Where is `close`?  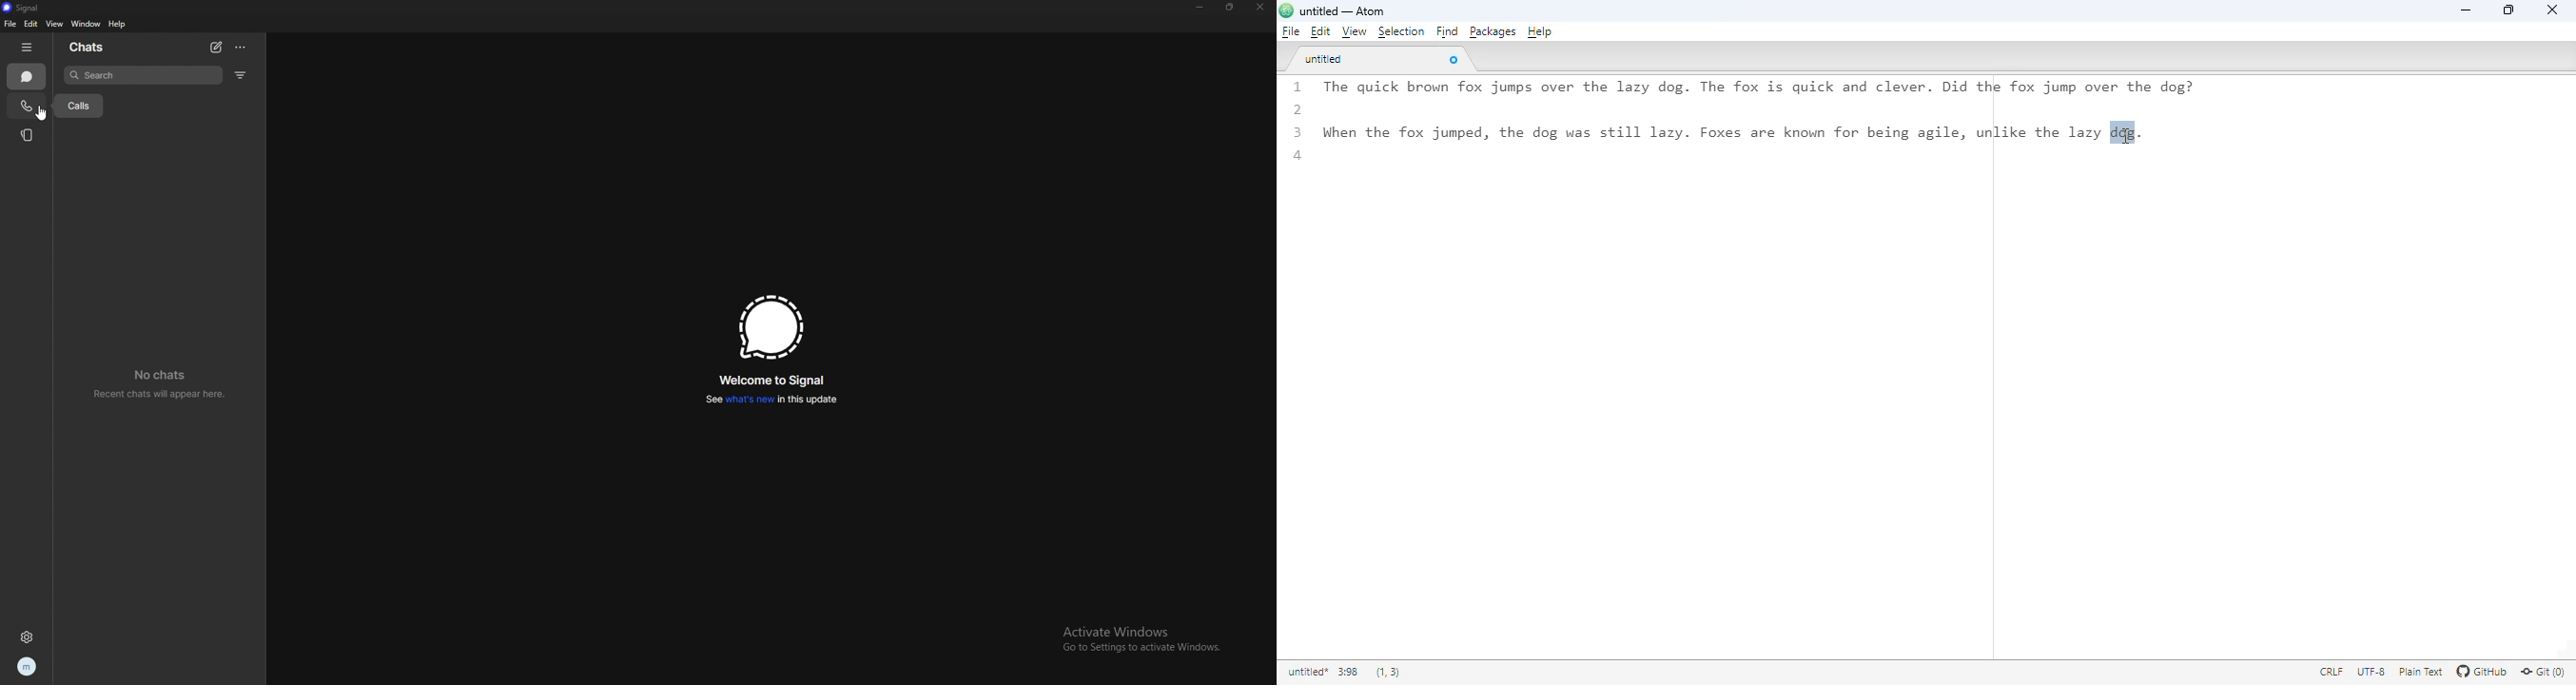 close is located at coordinates (1260, 7).